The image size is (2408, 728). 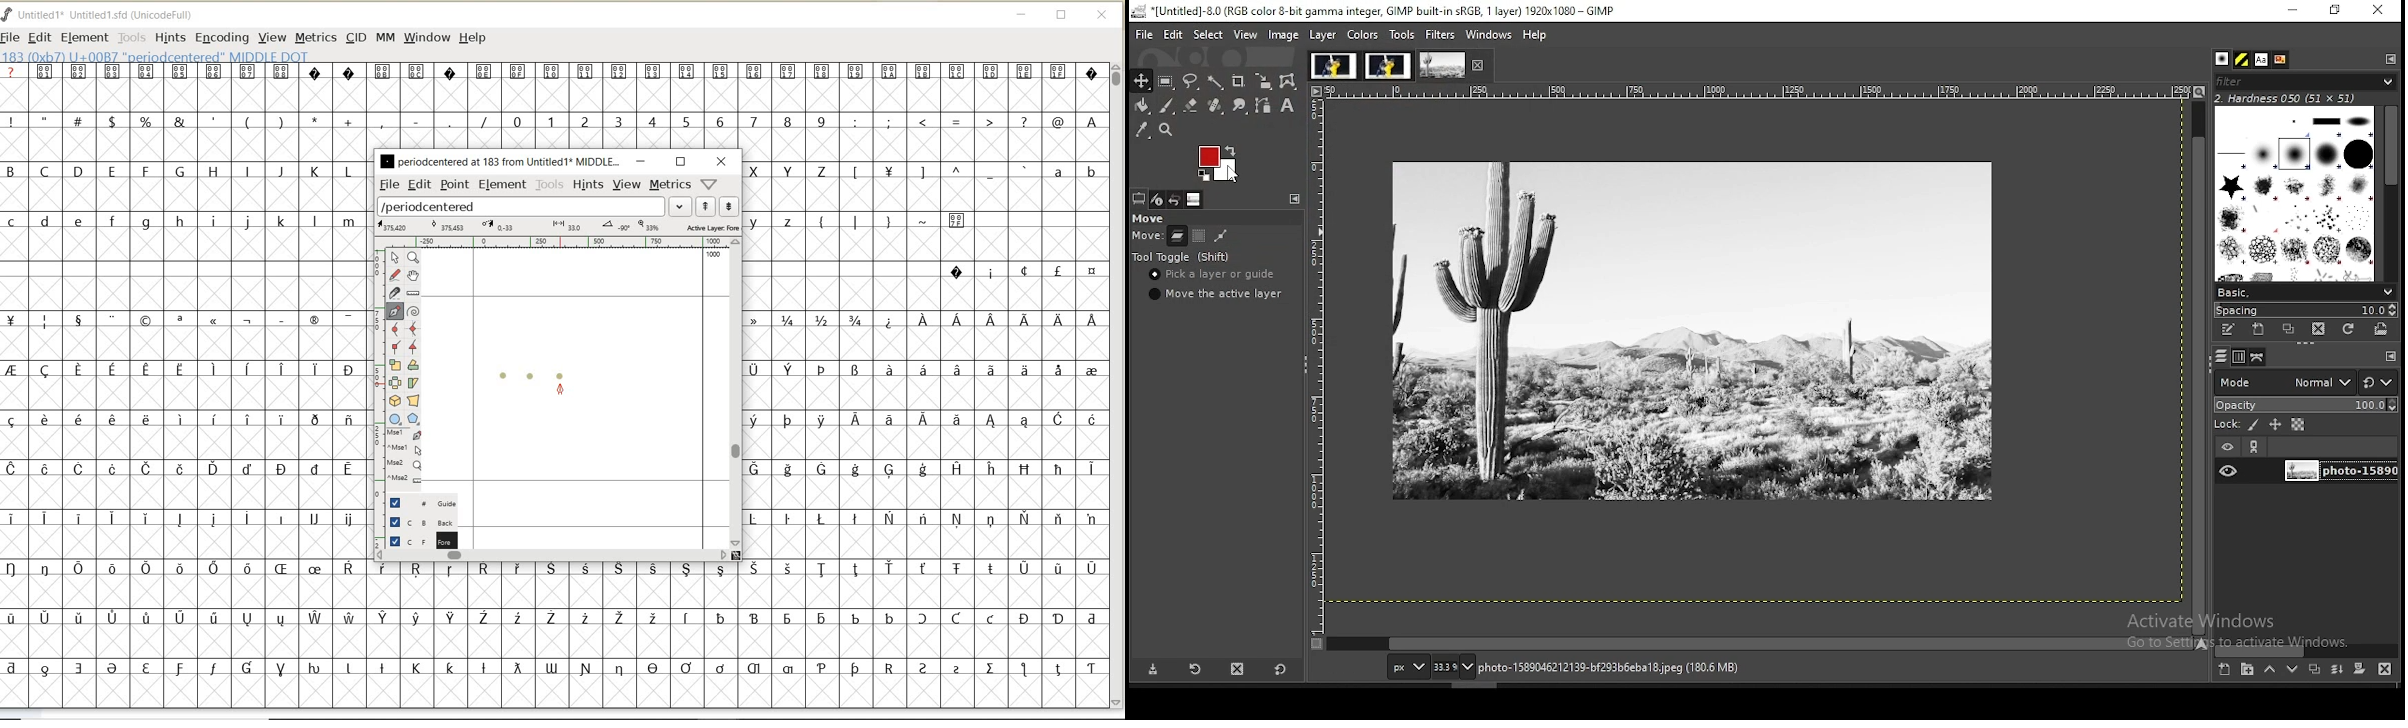 What do you see at coordinates (2259, 357) in the screenshot?
I see `paths` at bounding box center [2259, 357].